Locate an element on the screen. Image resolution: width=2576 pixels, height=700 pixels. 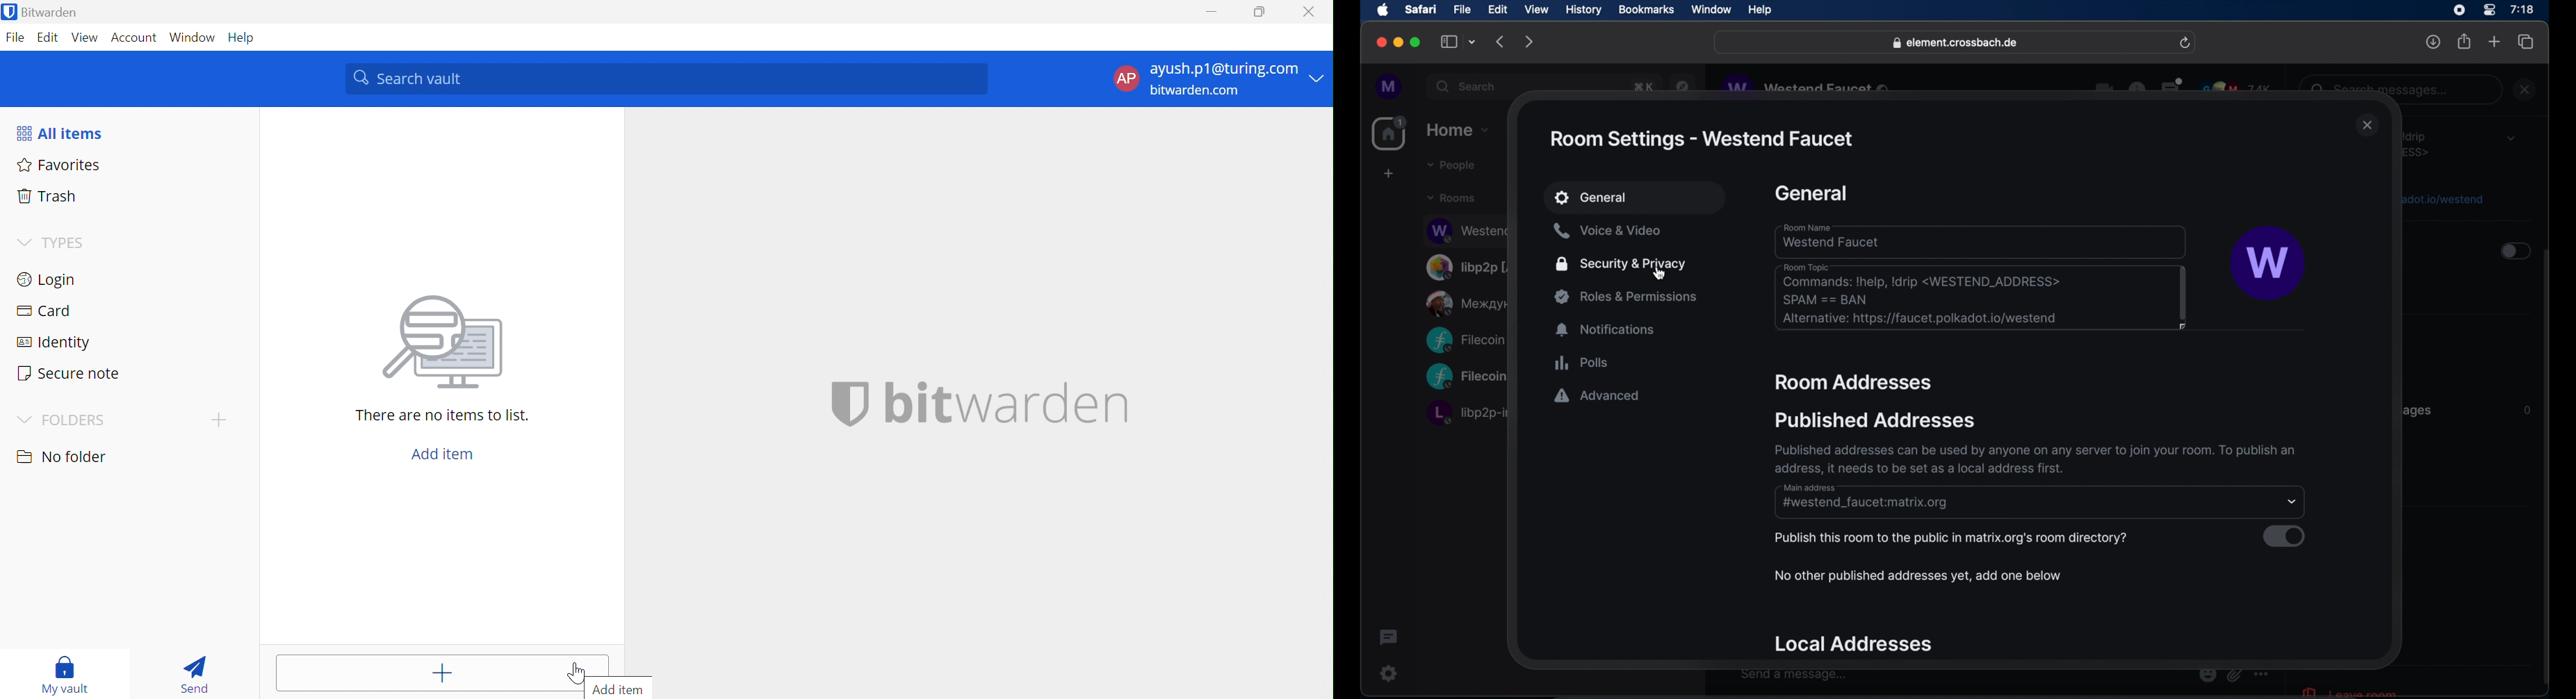
minimize is located at coordinates (1399, 42).